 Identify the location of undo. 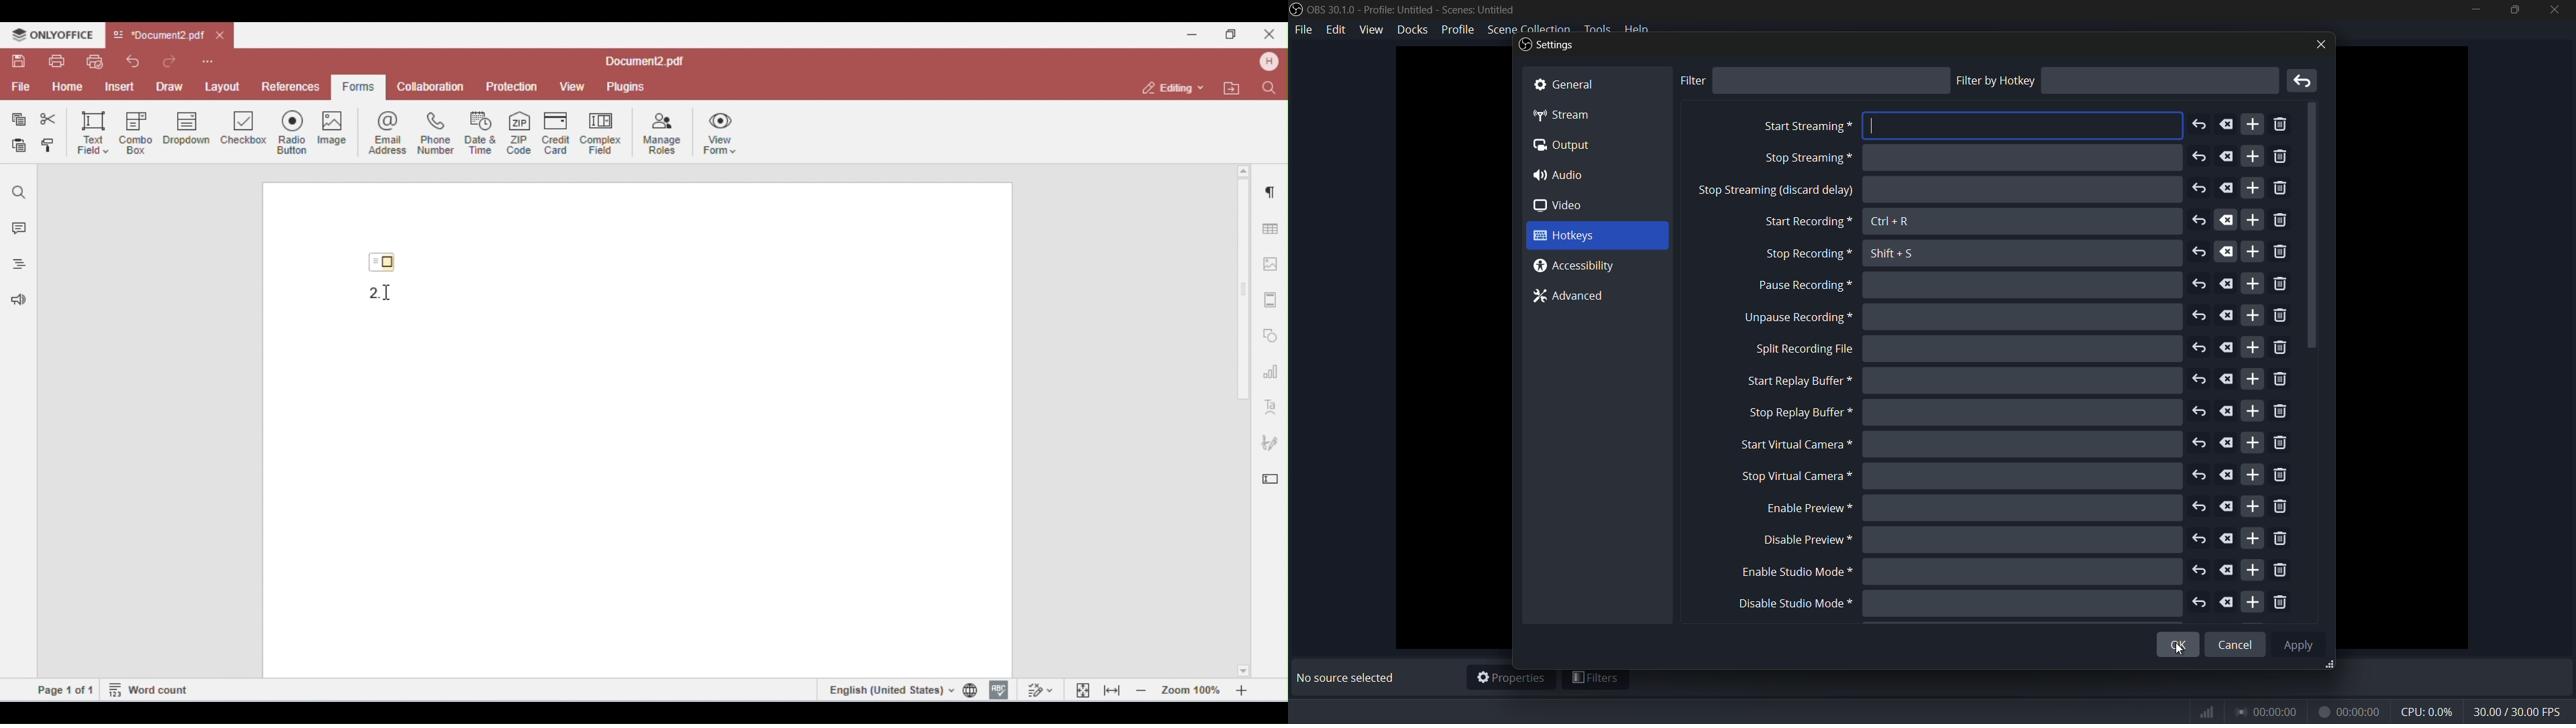
(2200, 252).